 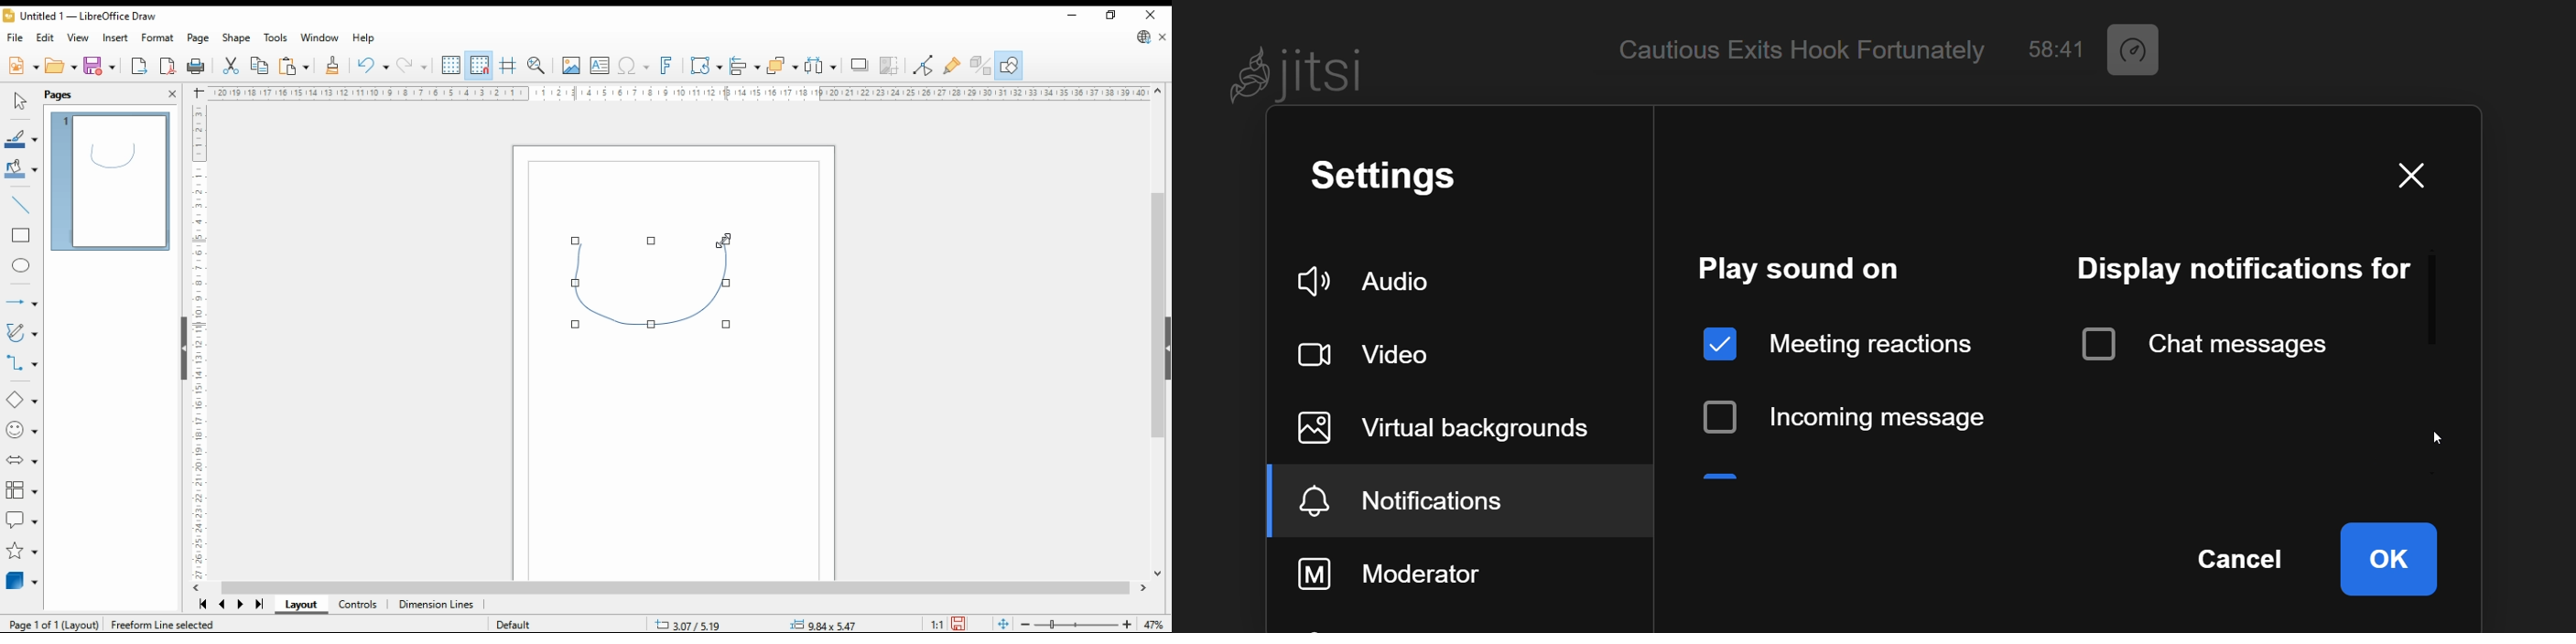 What do you see at coordinates (1155, 624) in the screenshot?
I see `zoom factor` at bounding box center [1155, 624].